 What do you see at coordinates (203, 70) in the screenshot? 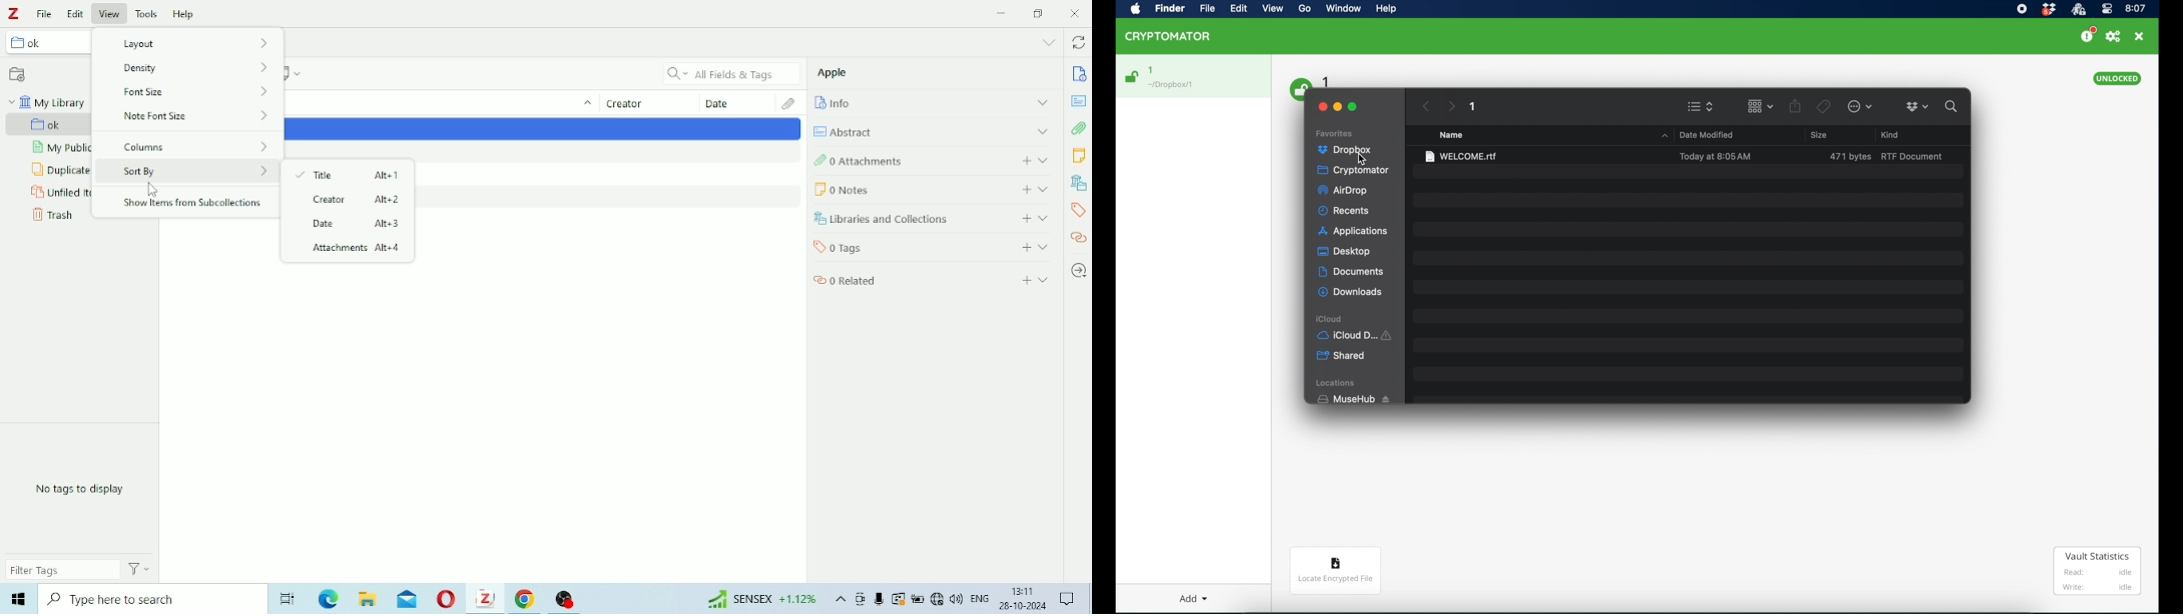
I see `Font size` at bounding box center [203, 70].